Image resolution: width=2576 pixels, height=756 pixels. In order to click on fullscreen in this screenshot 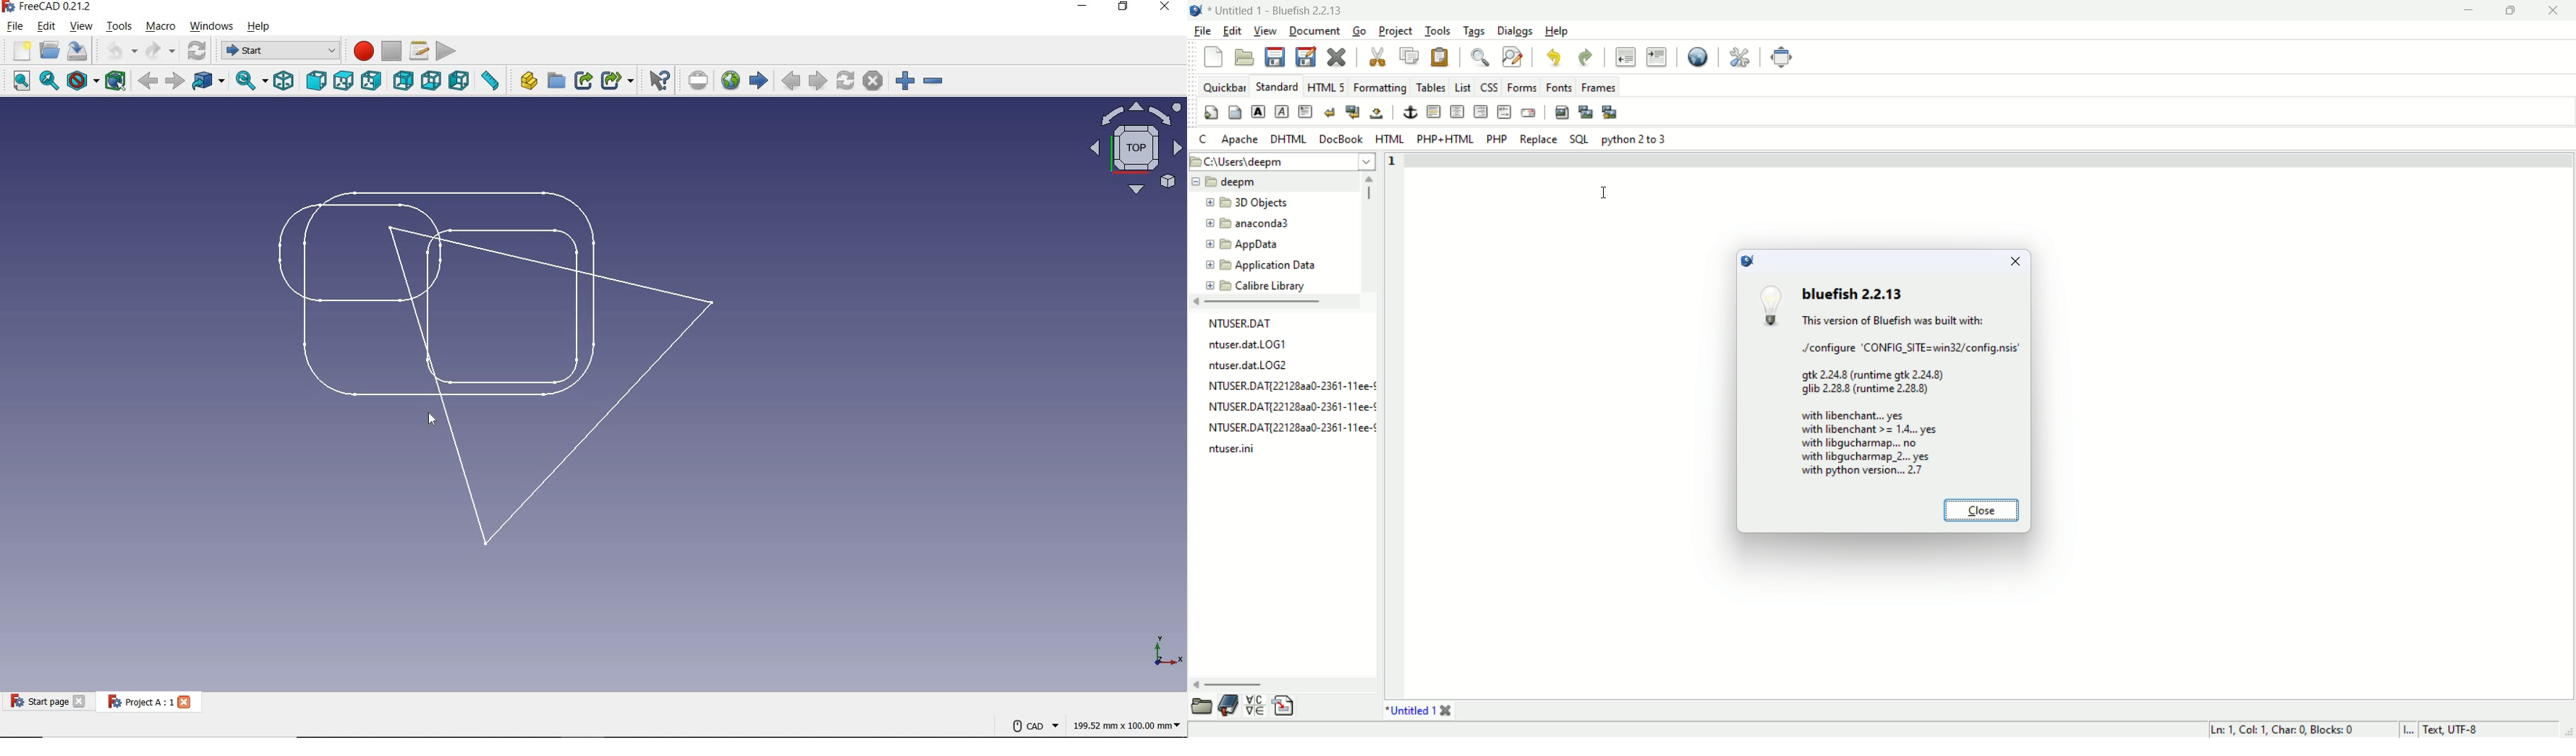, I will do `click(1780, 59)`.